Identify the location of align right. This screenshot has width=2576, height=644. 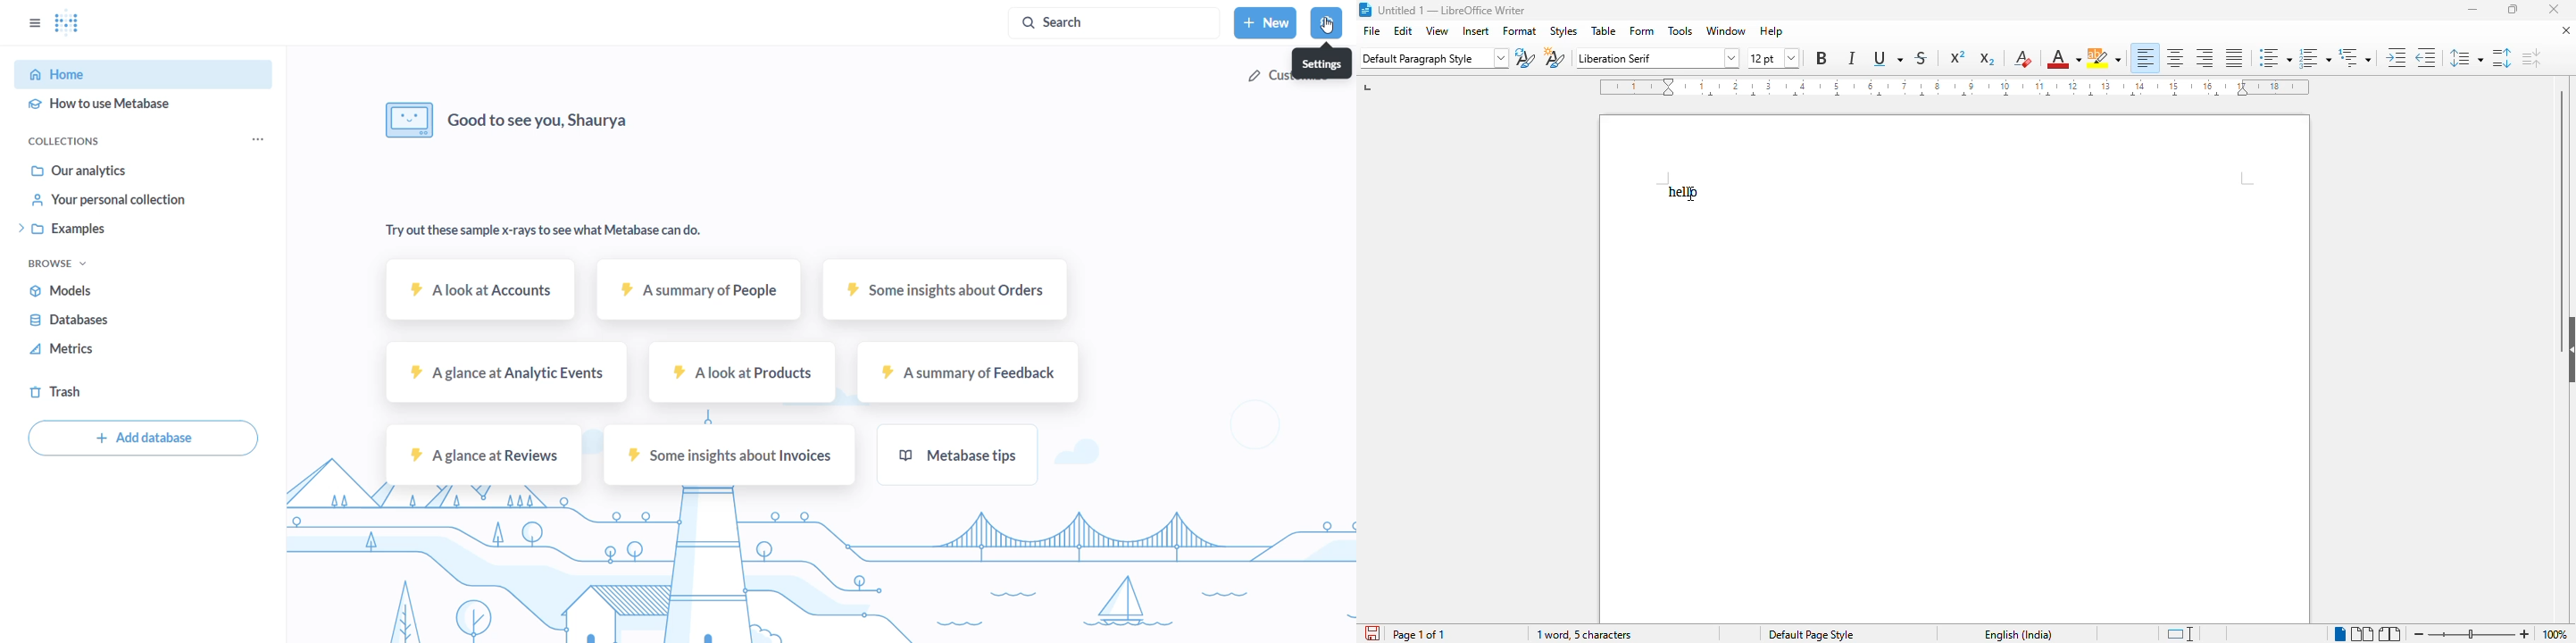
(2205, 59).